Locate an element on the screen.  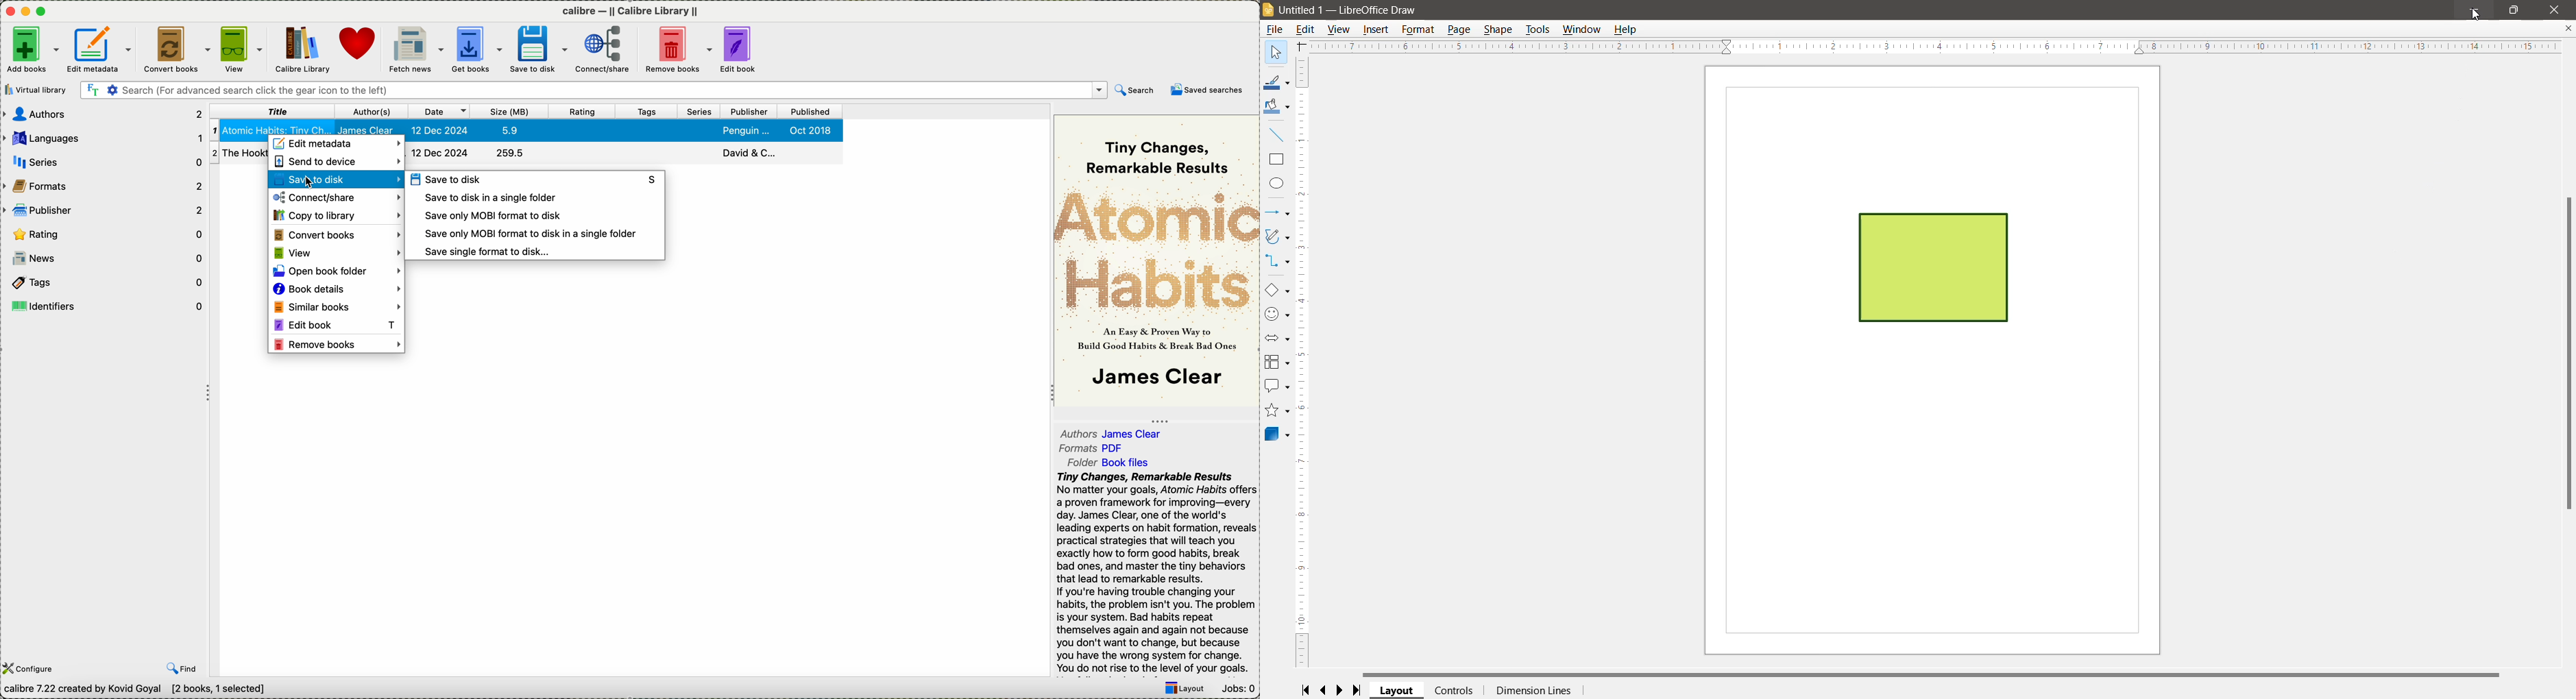
Scroll to previous page is located at coordinates (1324, 691).